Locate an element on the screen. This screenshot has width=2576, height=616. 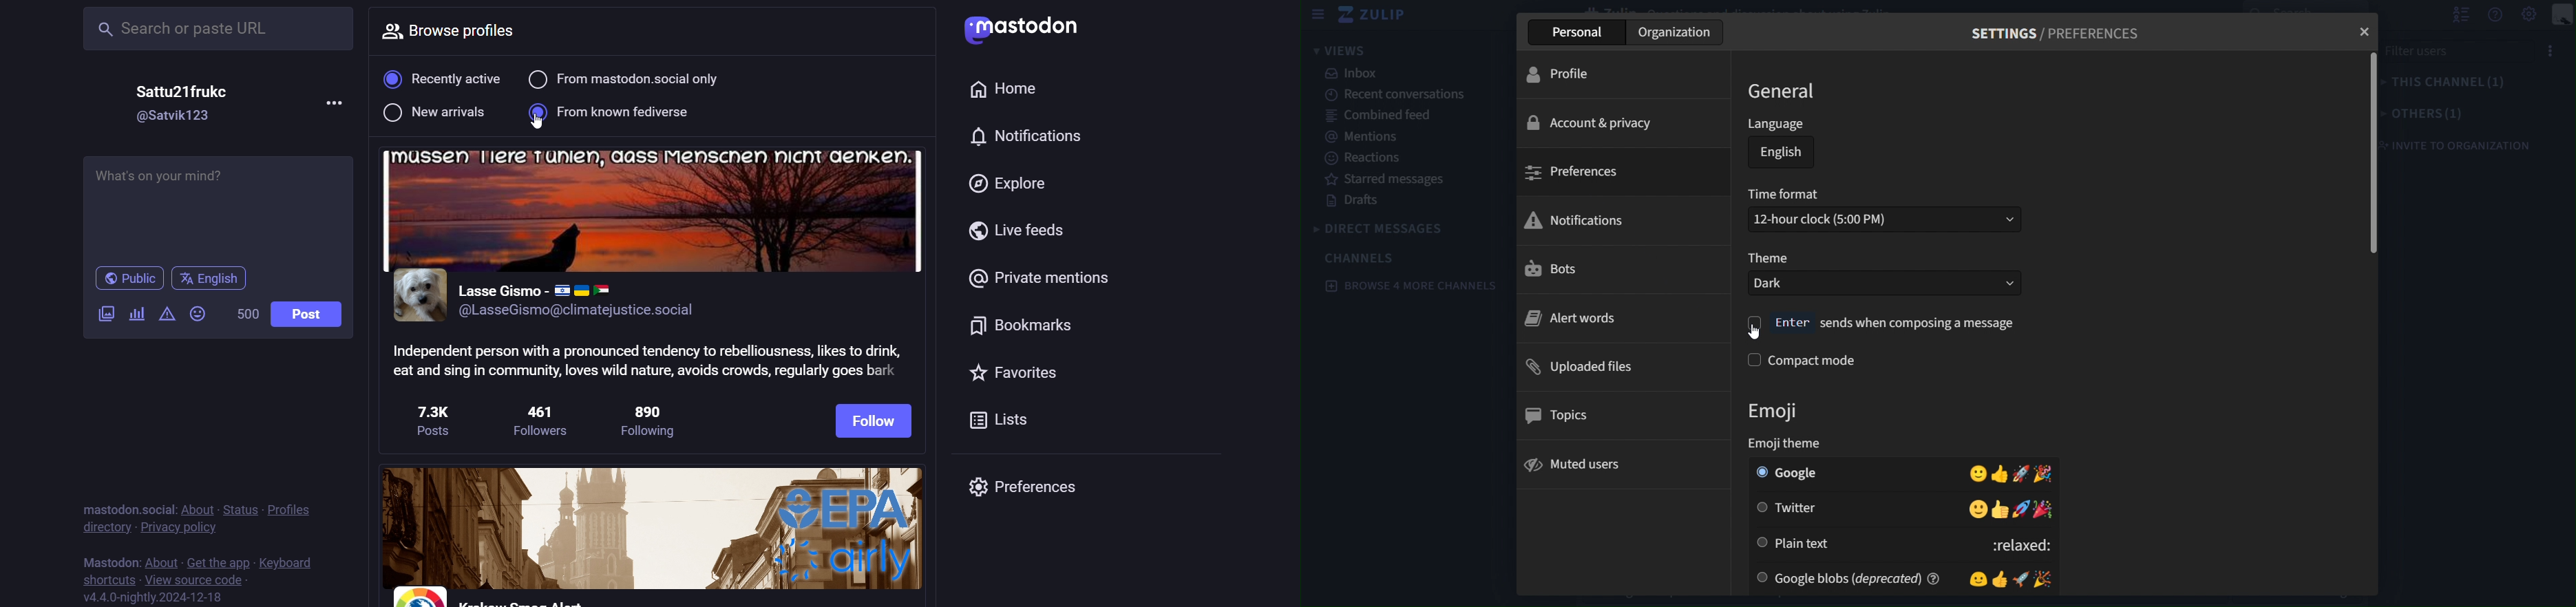
drop down is located at coordinates (1997, 219).